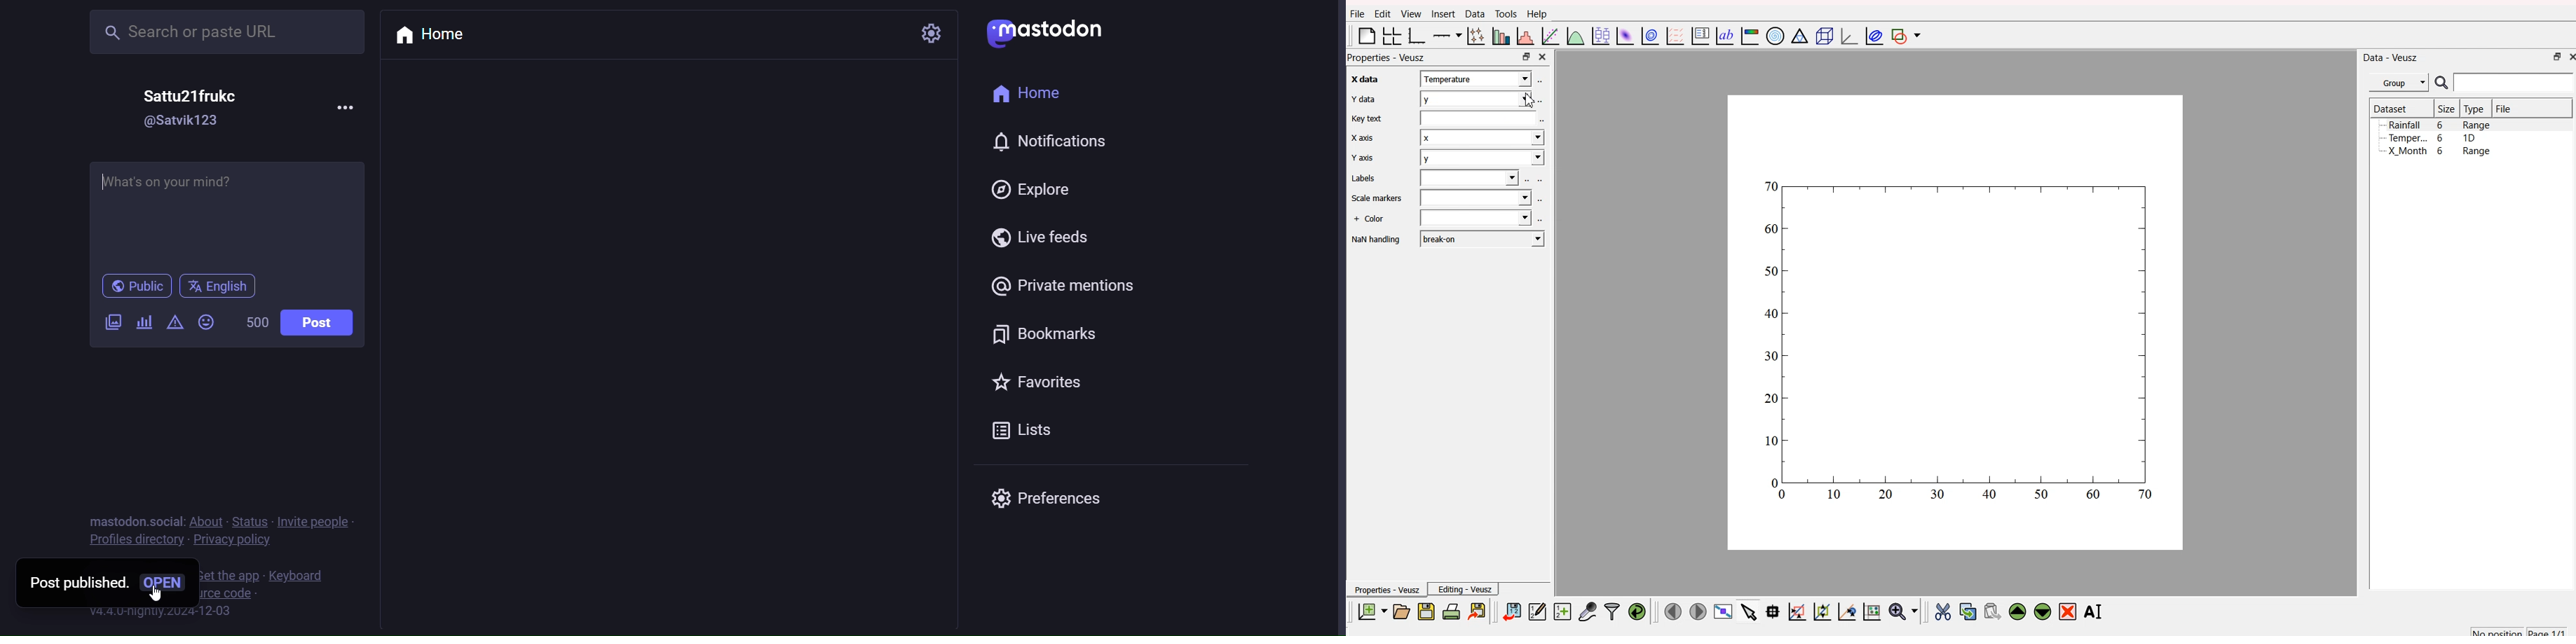 This screenshot has width=2576, height=644. I want to click on home, so click(1028, 88).